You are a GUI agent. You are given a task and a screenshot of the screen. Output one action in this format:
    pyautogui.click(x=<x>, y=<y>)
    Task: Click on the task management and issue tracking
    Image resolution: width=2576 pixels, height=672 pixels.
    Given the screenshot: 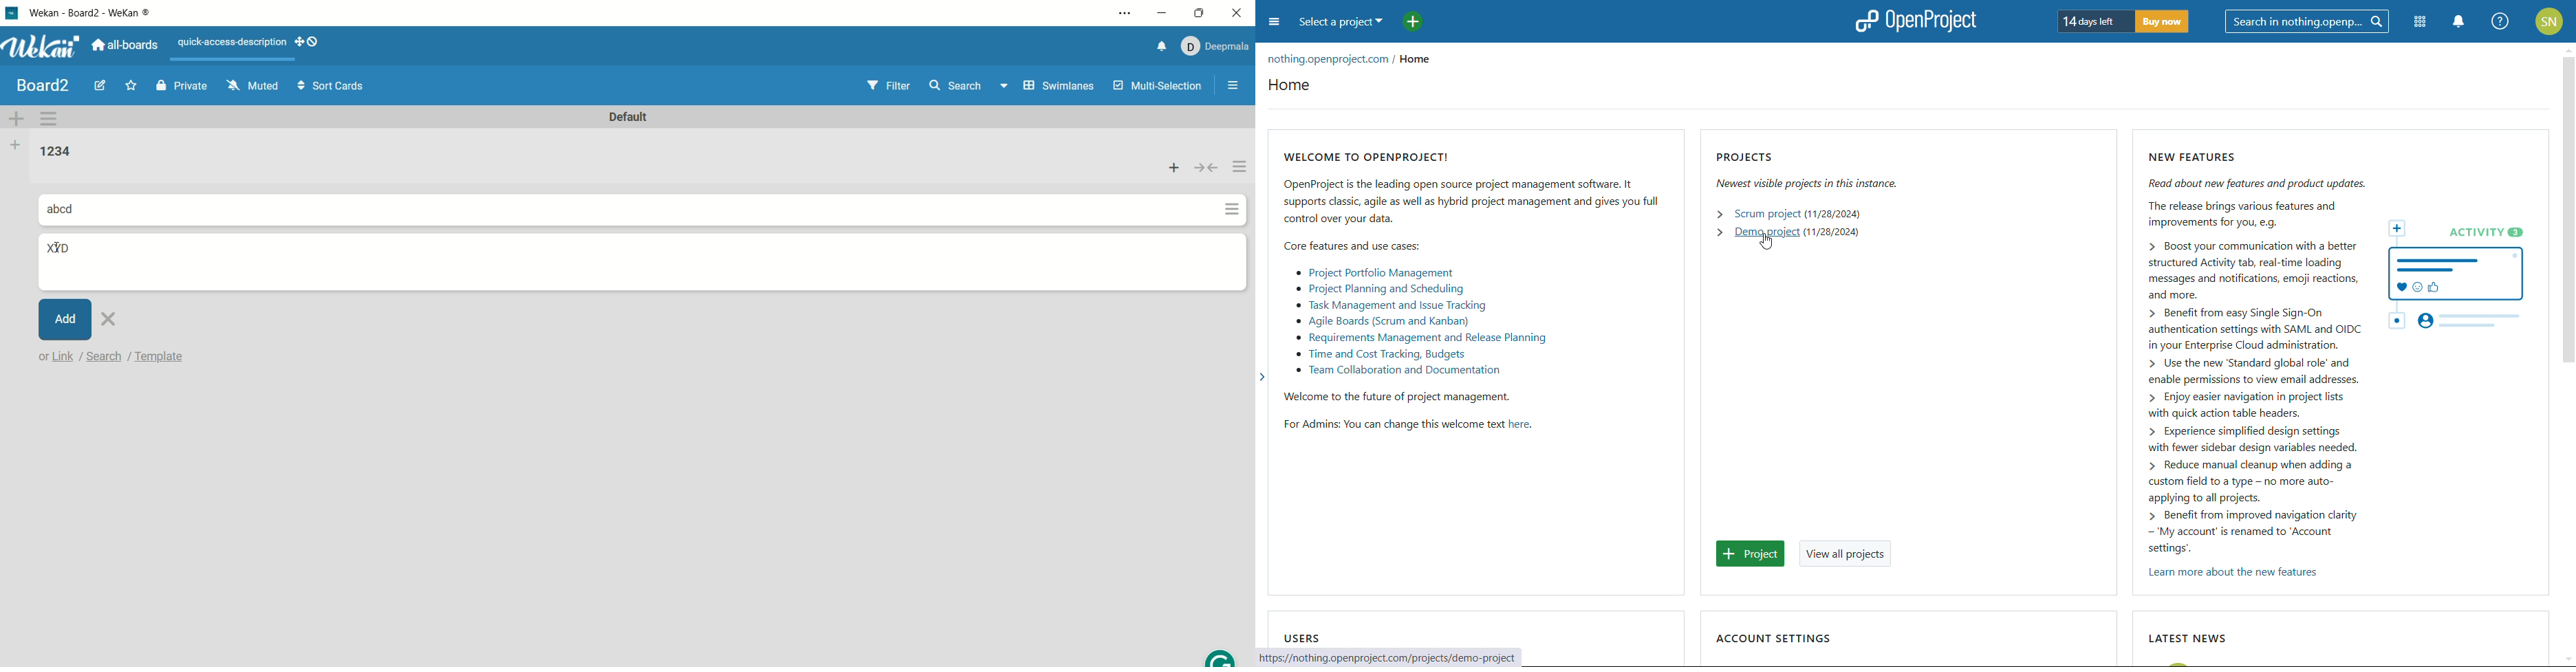 What is the action you would take?
    pyautogui.click(x=1392, y=306)
    